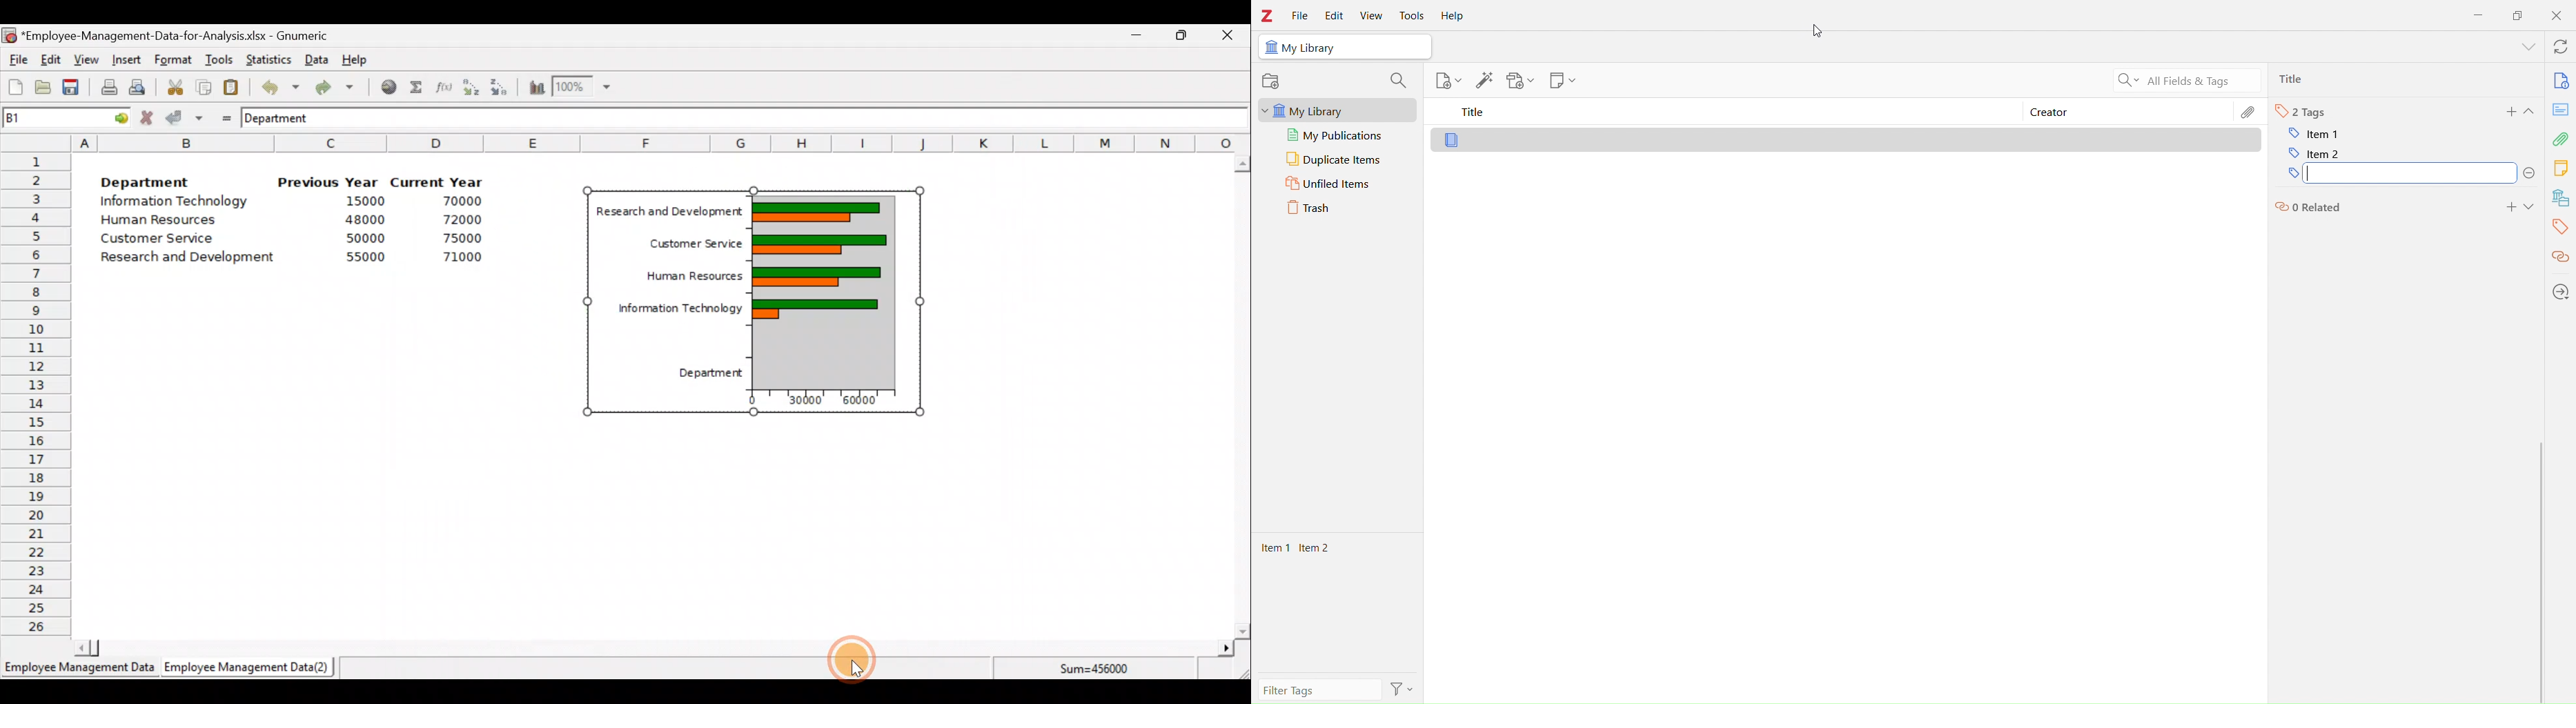 This screenshot has height=728, width=2576. Describe the element at coordinates (2532, 205) in the screenshot. I see `Expand section` at that location.